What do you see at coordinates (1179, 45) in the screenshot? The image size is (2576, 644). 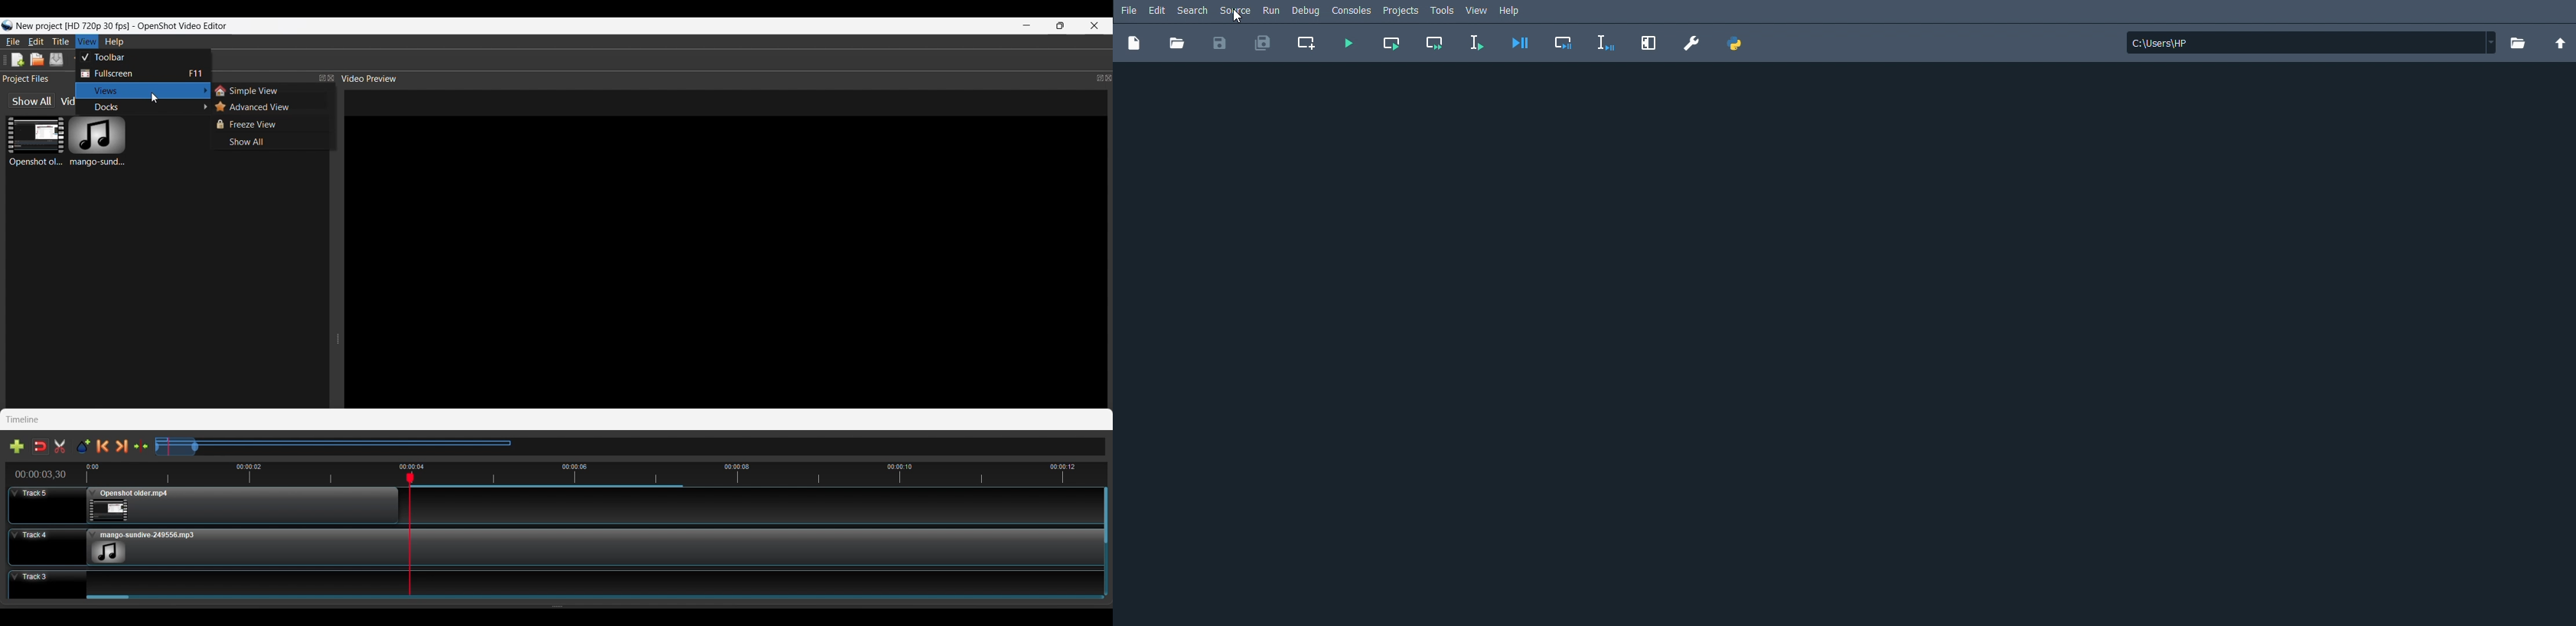 I see `Open file` at bounding box center [1179, 45].